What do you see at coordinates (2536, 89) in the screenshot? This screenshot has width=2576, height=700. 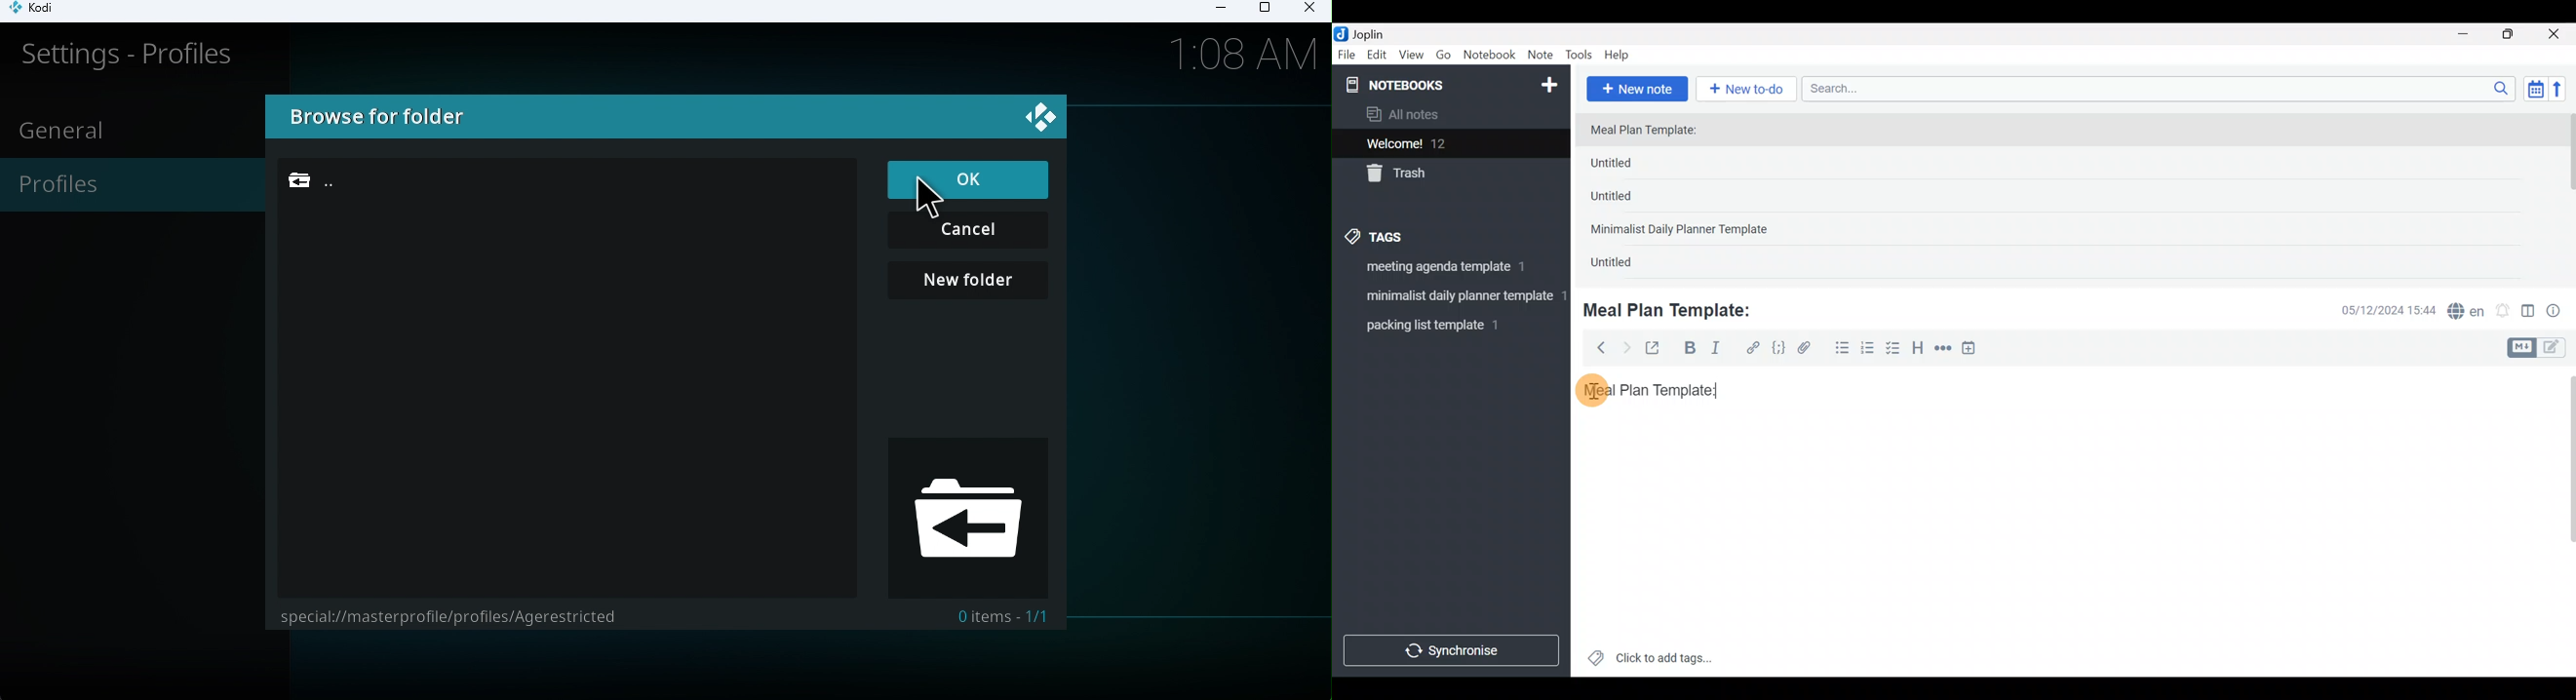 I see `Toggle sort order` at bounding box center [2536, 89].